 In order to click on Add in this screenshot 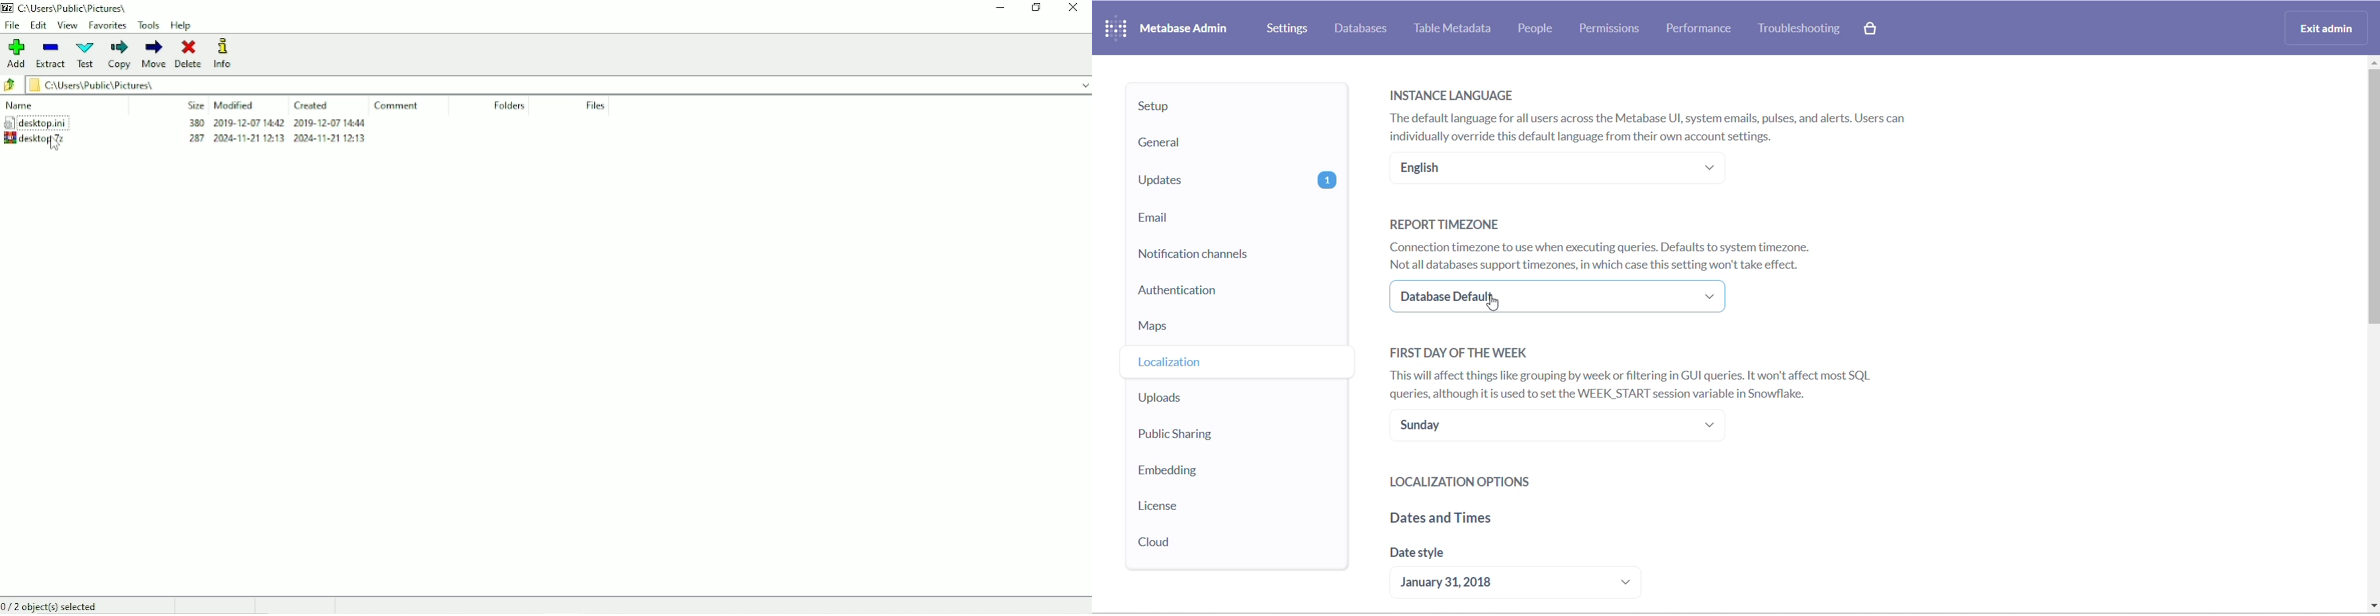, I will do `click(17, 53)`.